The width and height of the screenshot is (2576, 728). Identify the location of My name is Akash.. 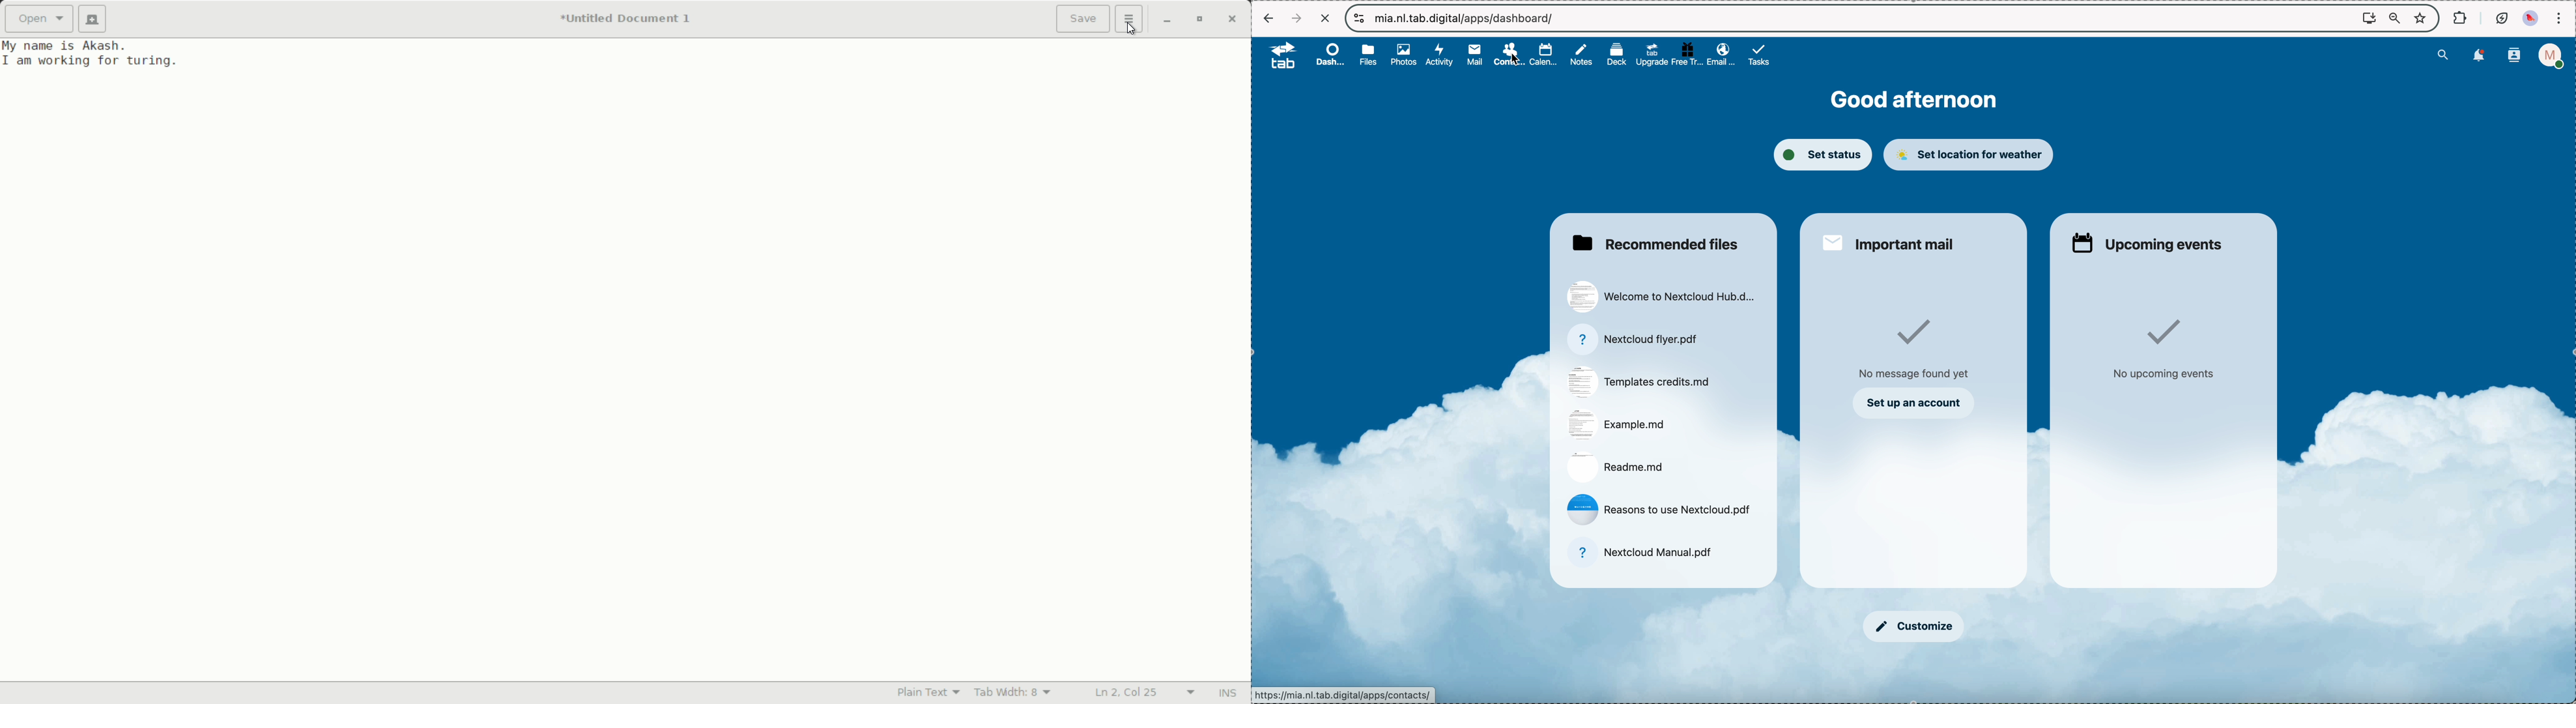
(66, 46).